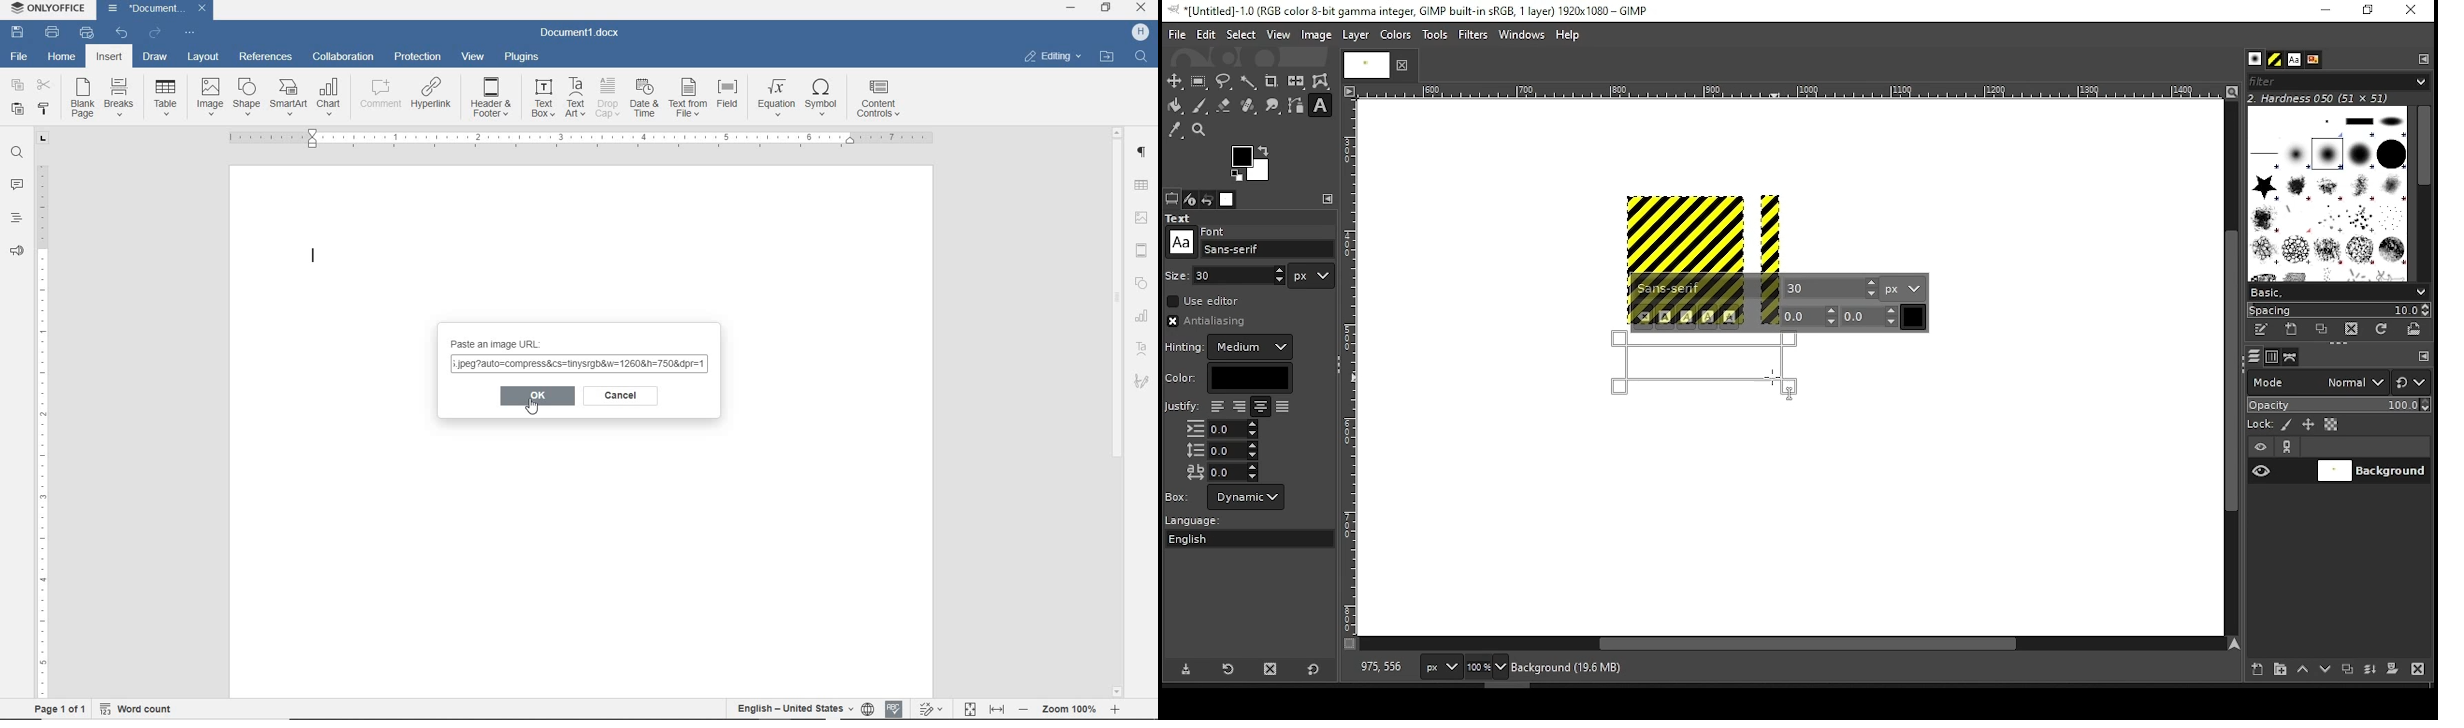 Image resolution: width=2464 pixels, height=728 pixels. Describe the element at coordinates (1268, 249) in the screenshot. I see `font` at that location.